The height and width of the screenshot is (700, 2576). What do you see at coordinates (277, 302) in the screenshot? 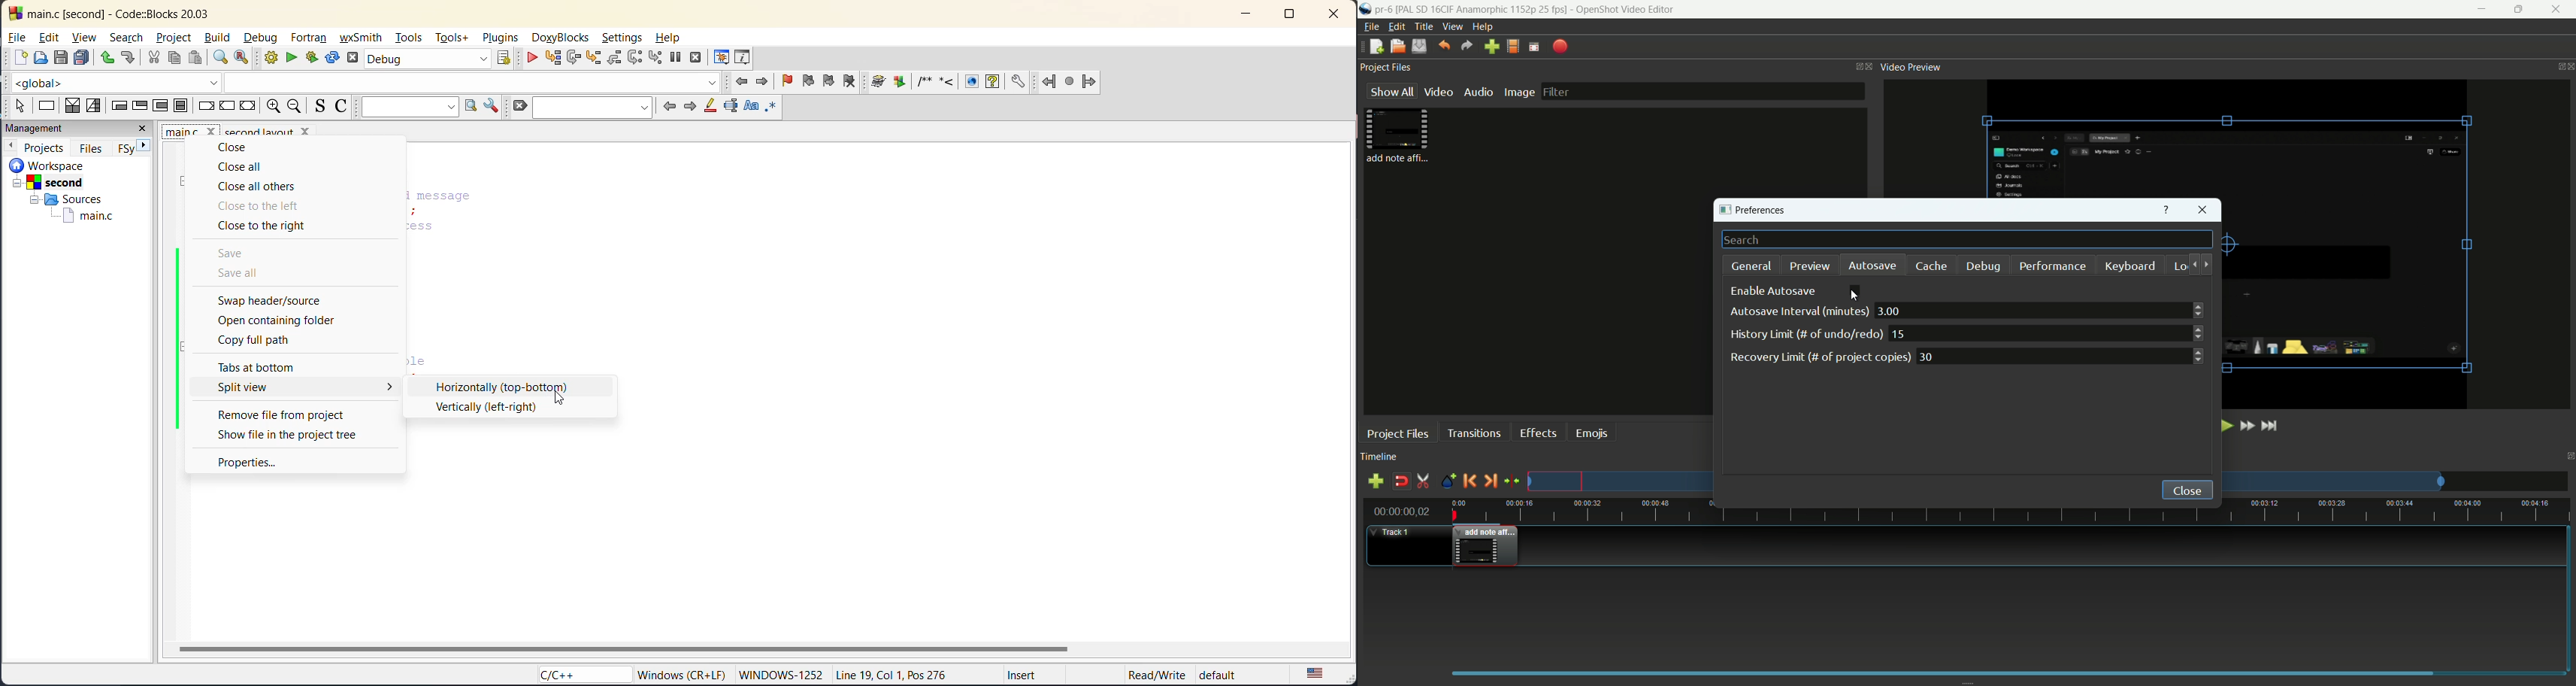
I see `swap header` at bounding box center [277, 302].